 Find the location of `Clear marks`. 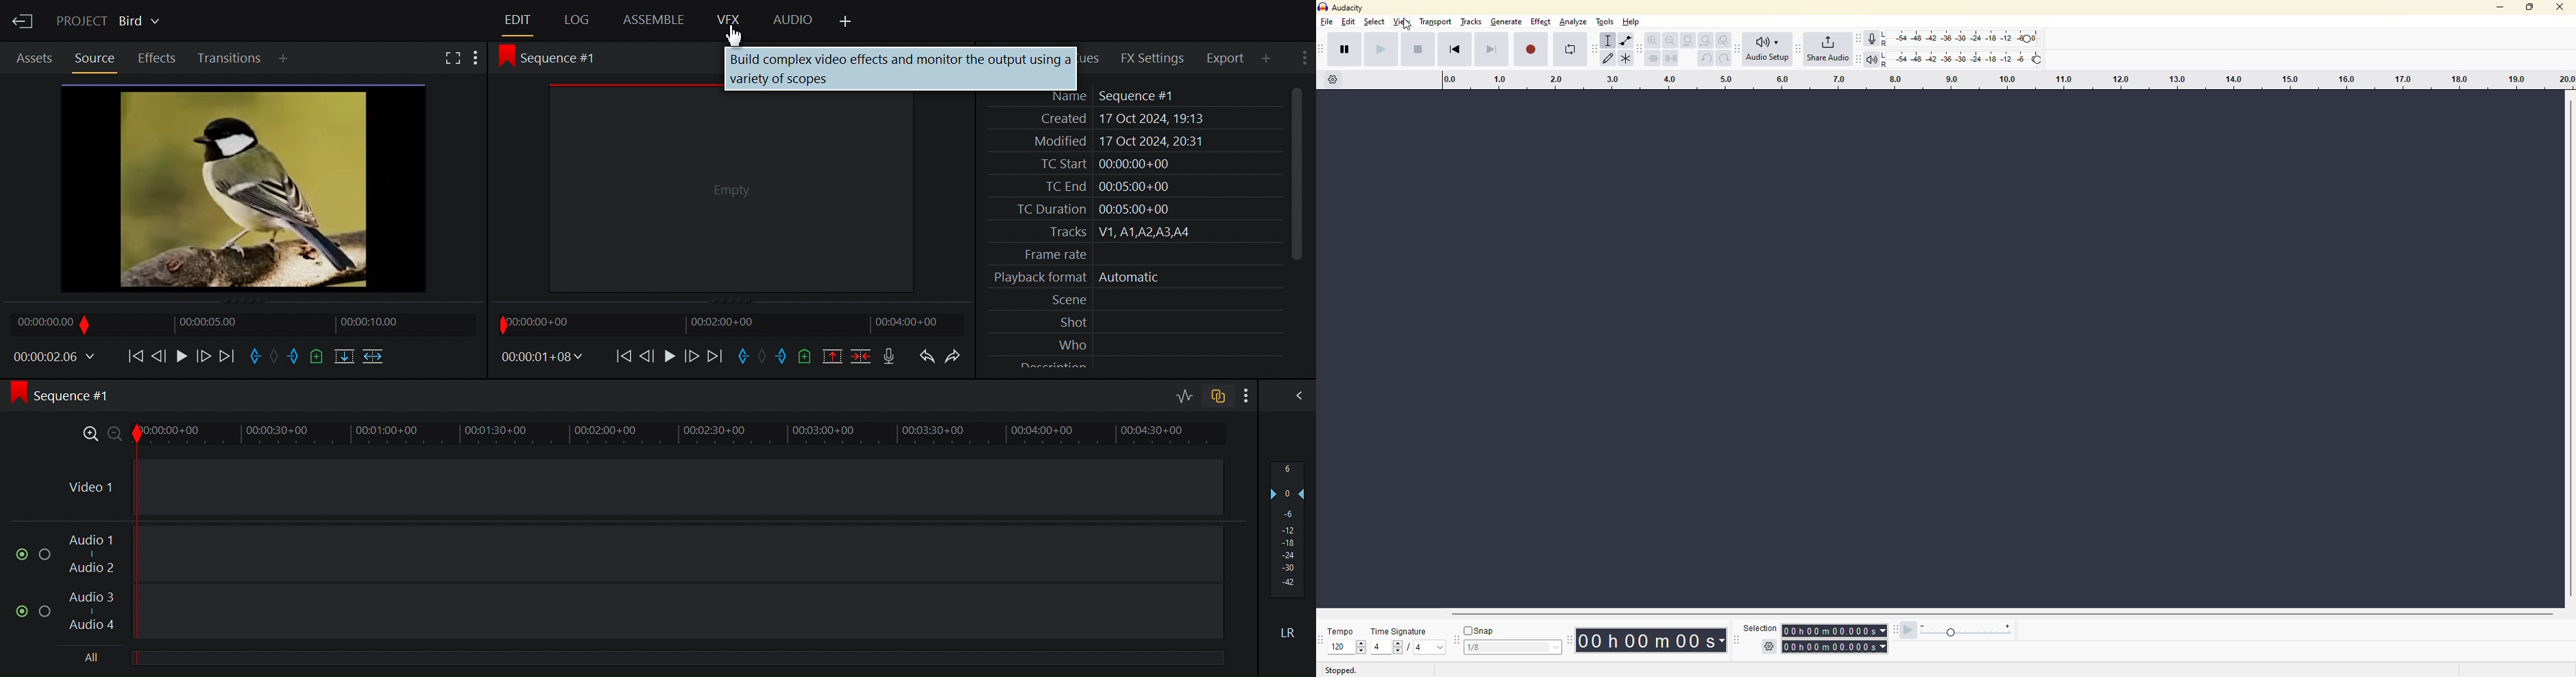

Clear marks is located at coordinates (273, 356).